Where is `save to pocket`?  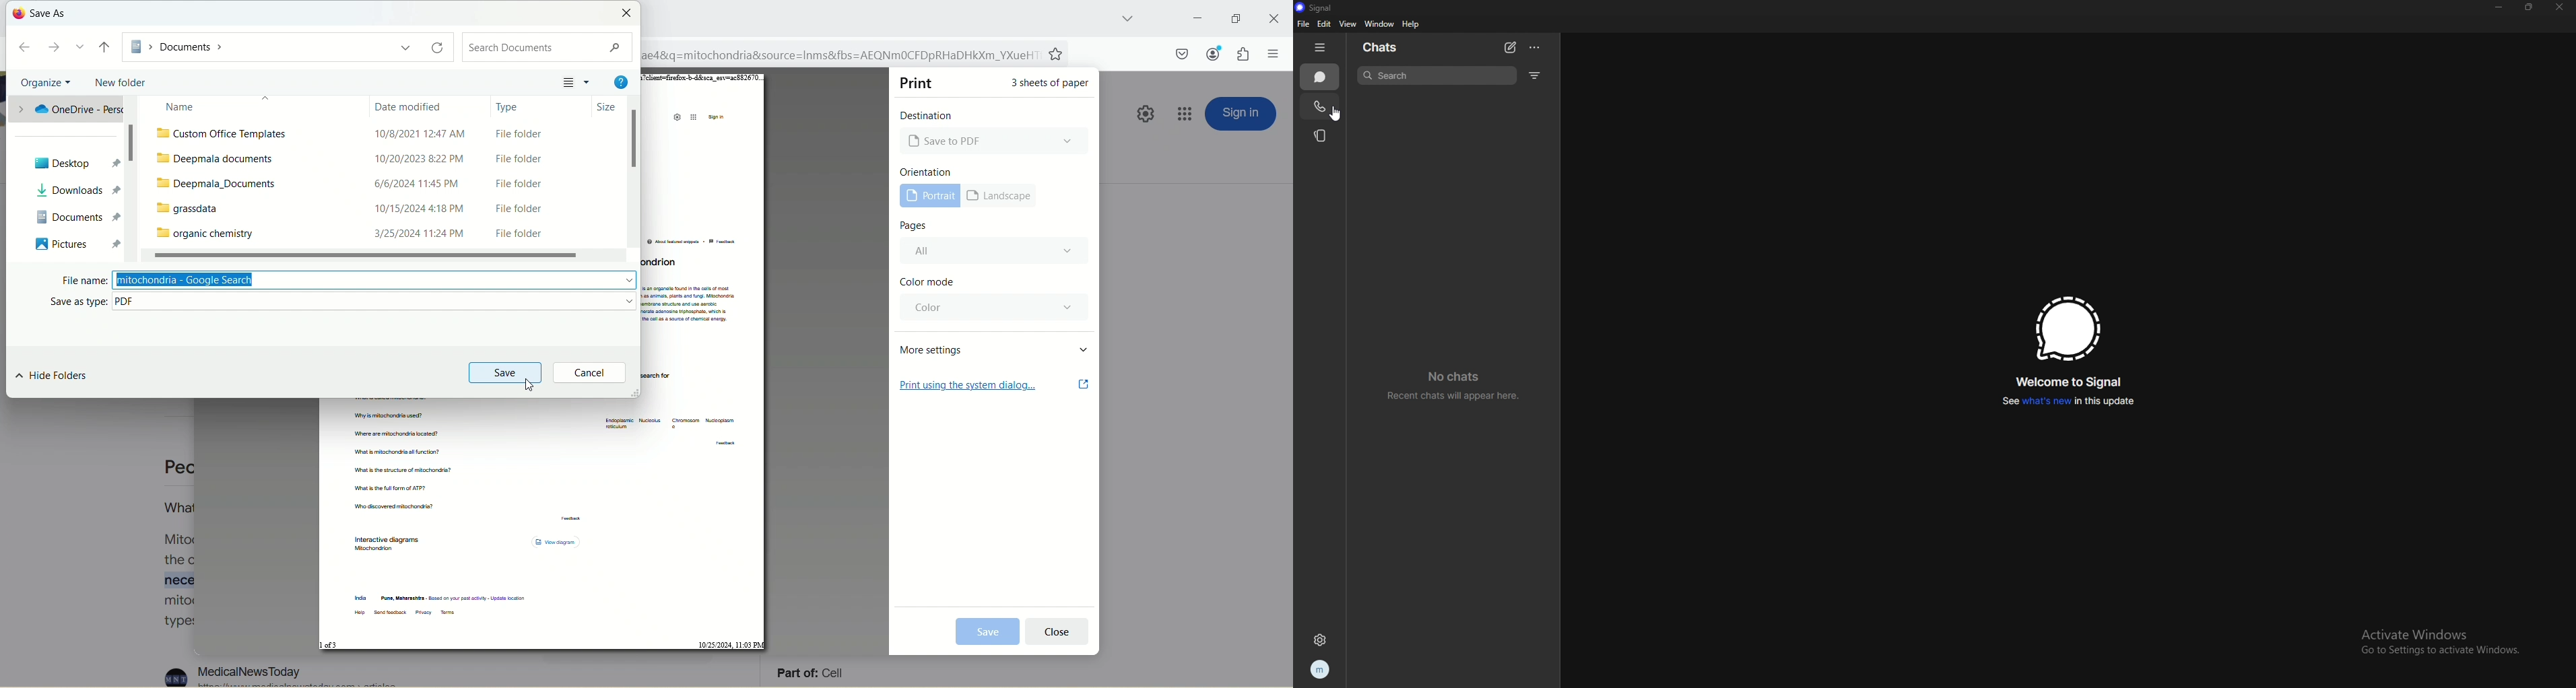 save to pocket is located at coordinates (1181, 54).